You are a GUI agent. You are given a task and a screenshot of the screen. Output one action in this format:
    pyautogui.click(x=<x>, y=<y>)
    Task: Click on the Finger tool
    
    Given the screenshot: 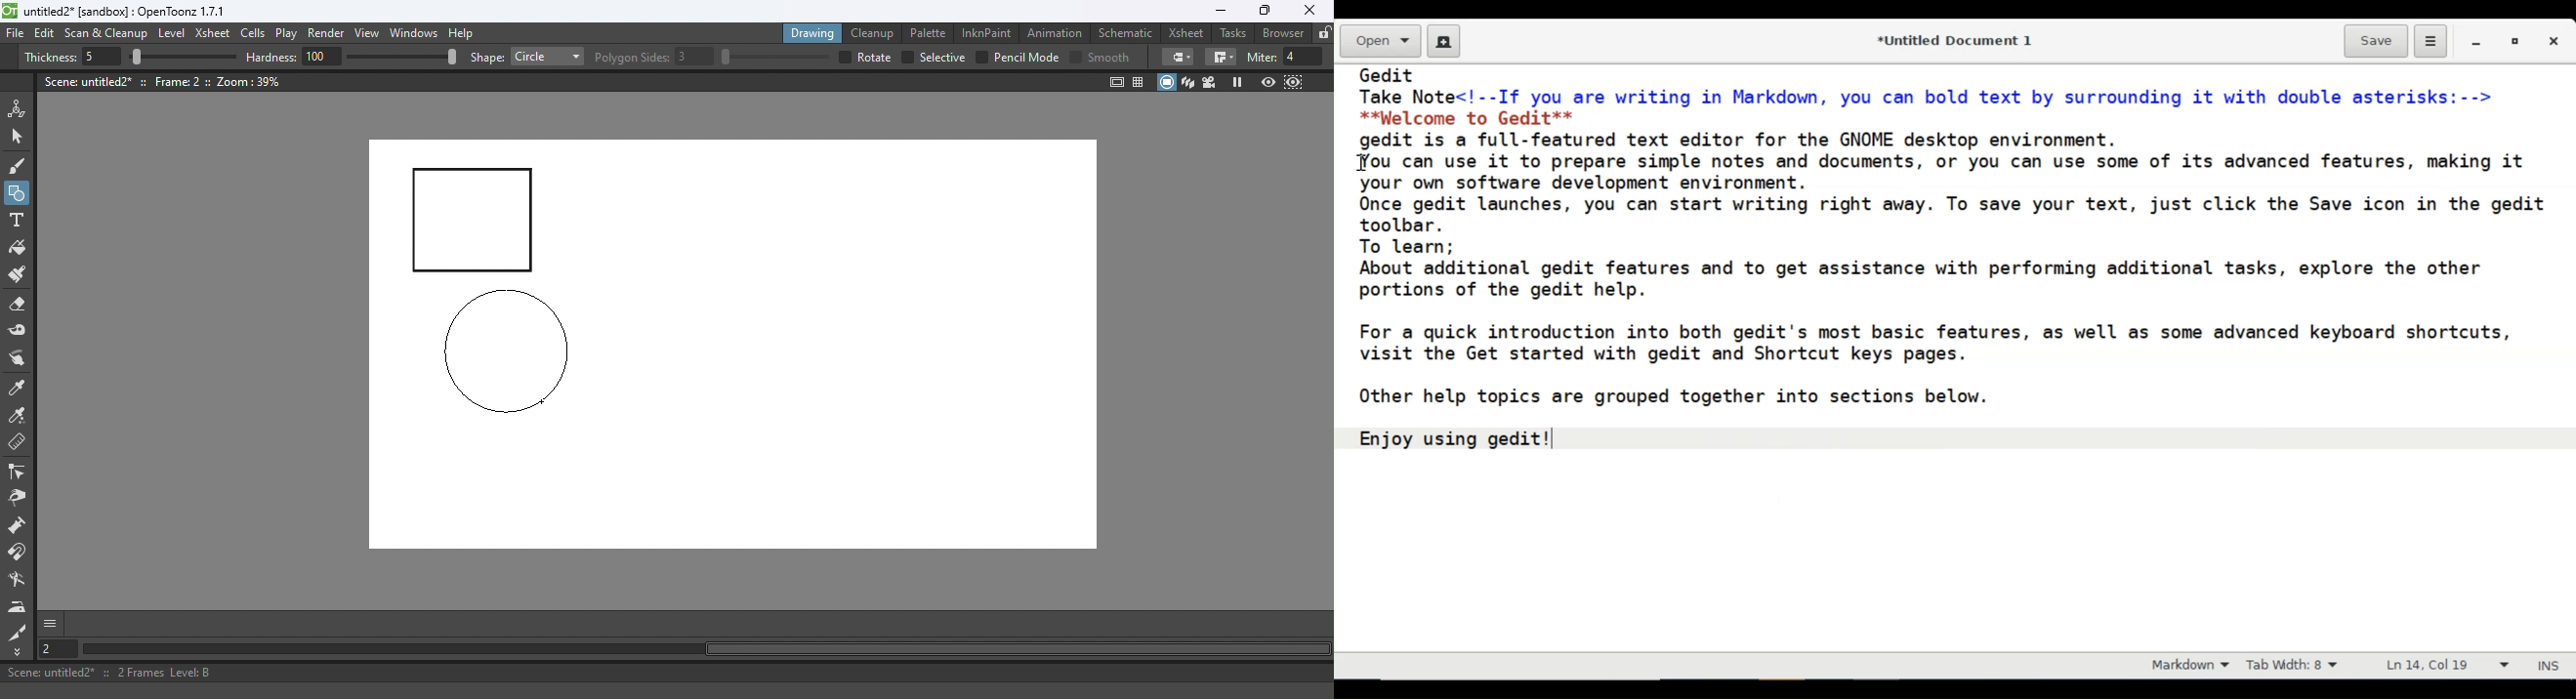 What is the action you would take?
    pyautogui.click(x=18, y=360)
    